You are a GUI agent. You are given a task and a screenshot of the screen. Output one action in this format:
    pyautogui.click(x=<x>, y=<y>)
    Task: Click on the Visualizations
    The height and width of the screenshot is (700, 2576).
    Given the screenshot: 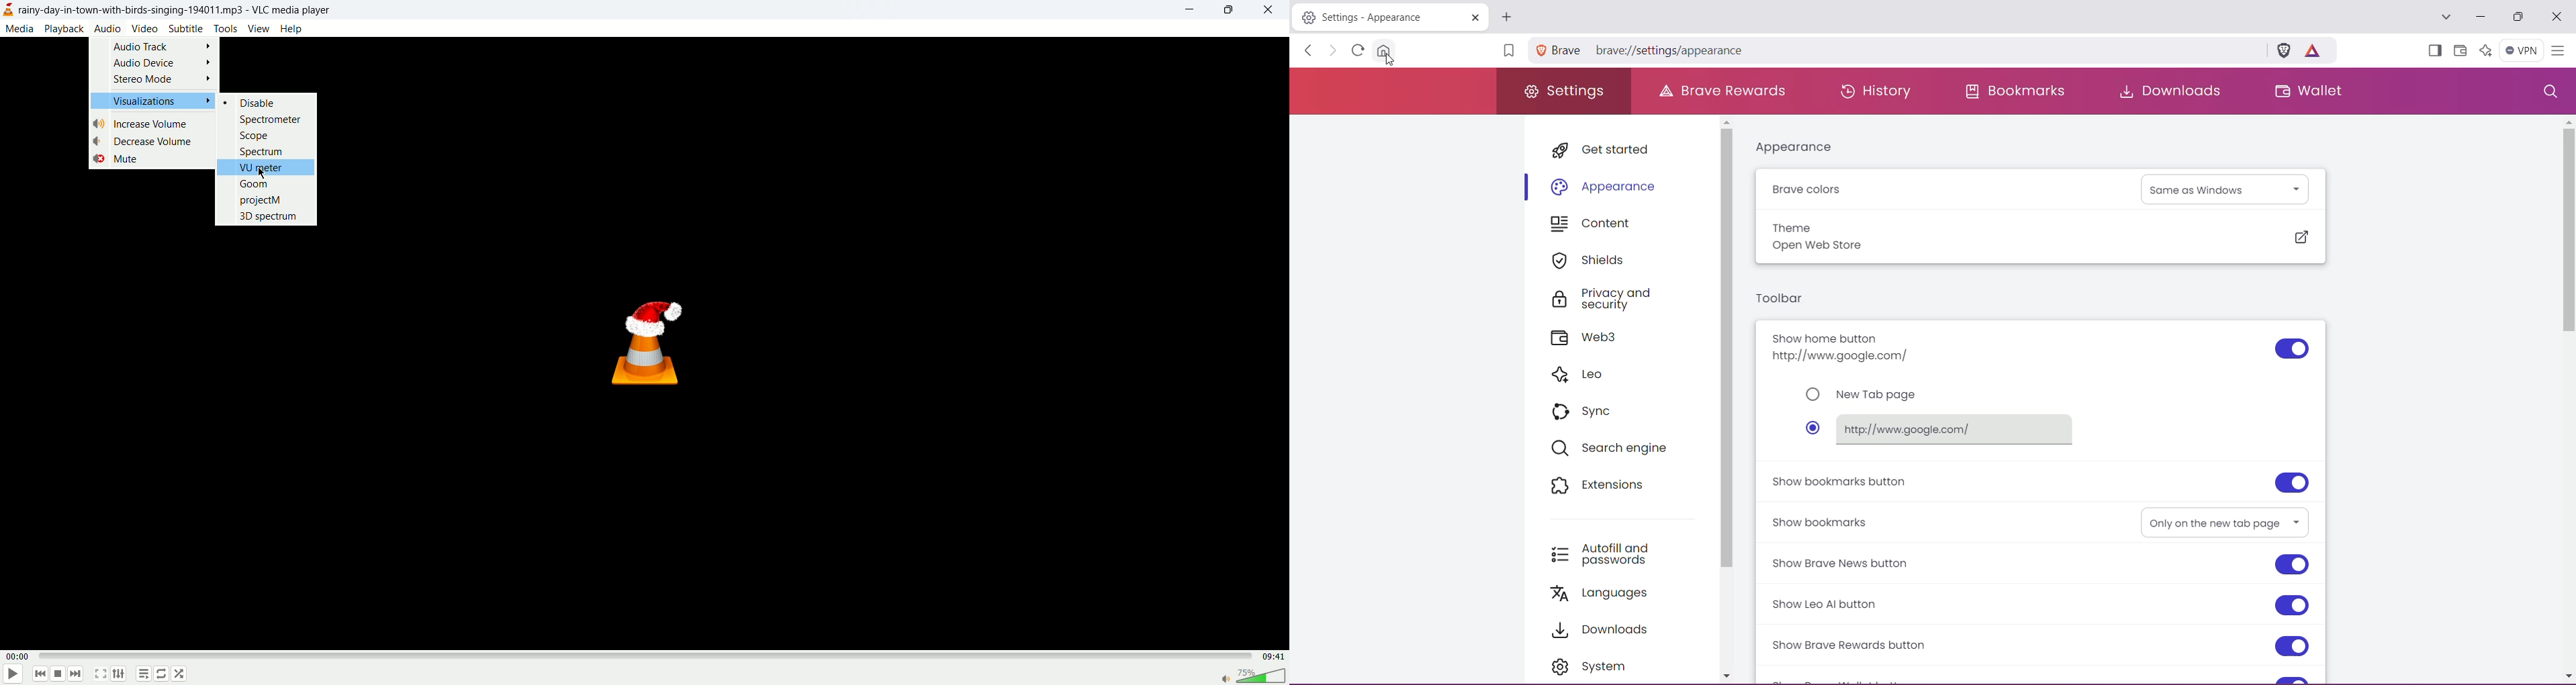 What is the action you would take?
    pyautogui.click(x=158, y=102)
    